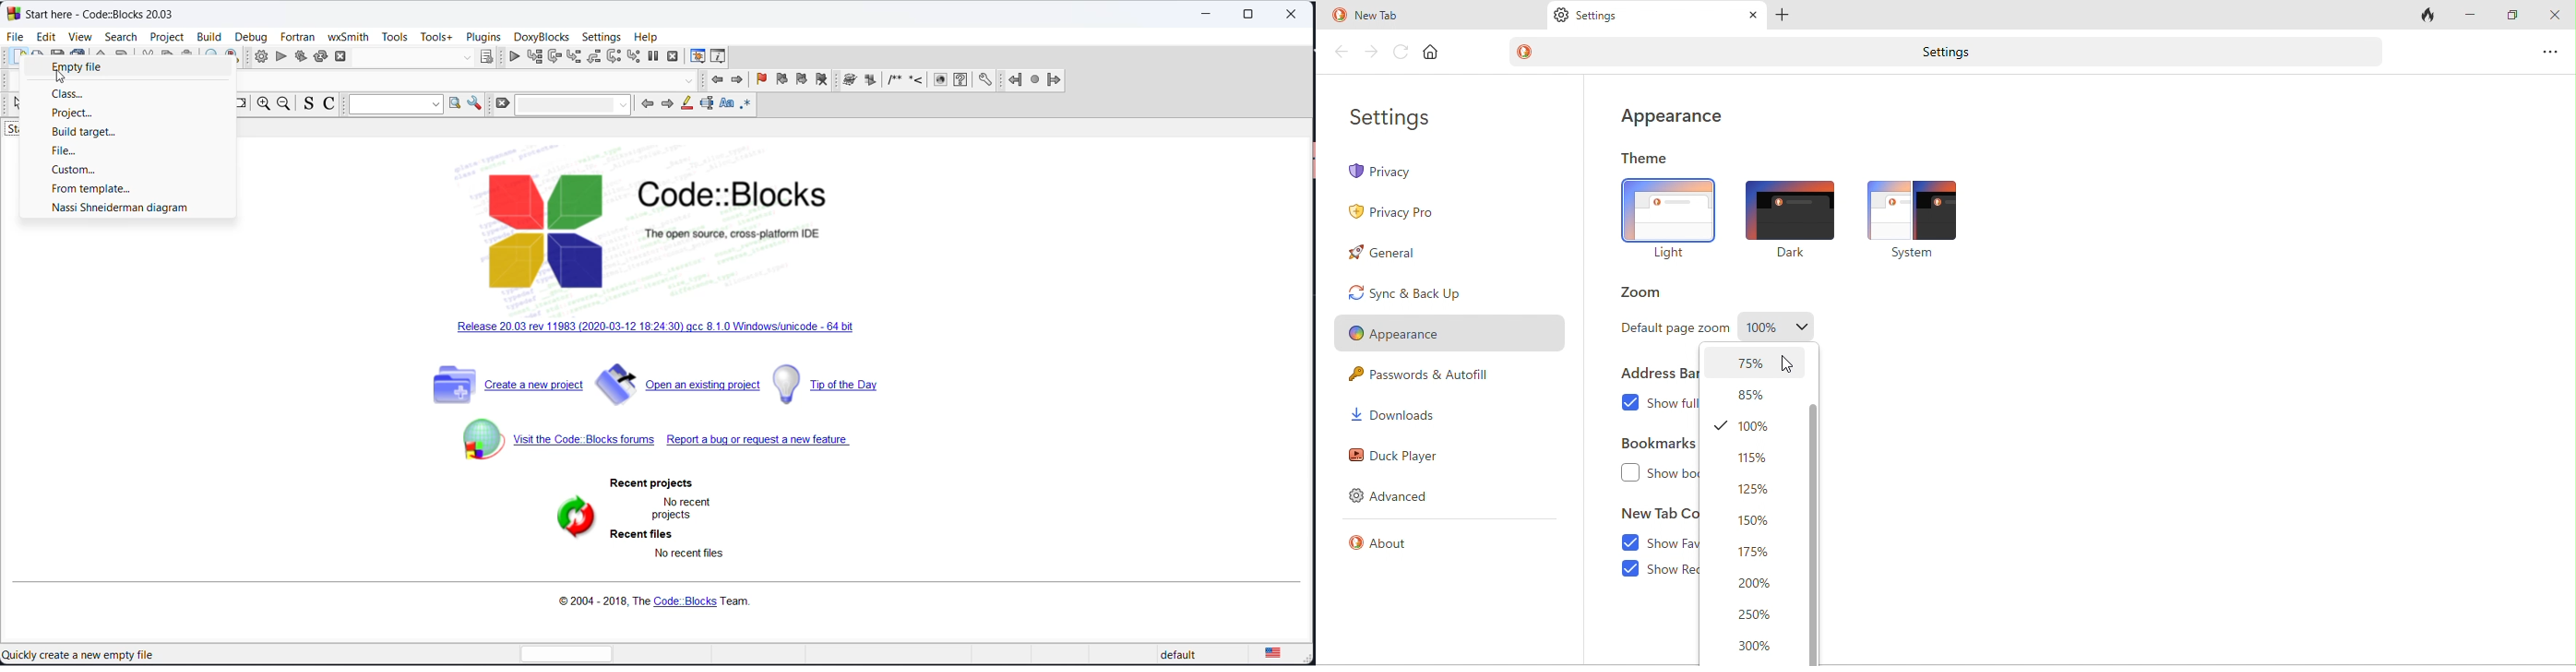  I want to click on default, so click(1179, 653).